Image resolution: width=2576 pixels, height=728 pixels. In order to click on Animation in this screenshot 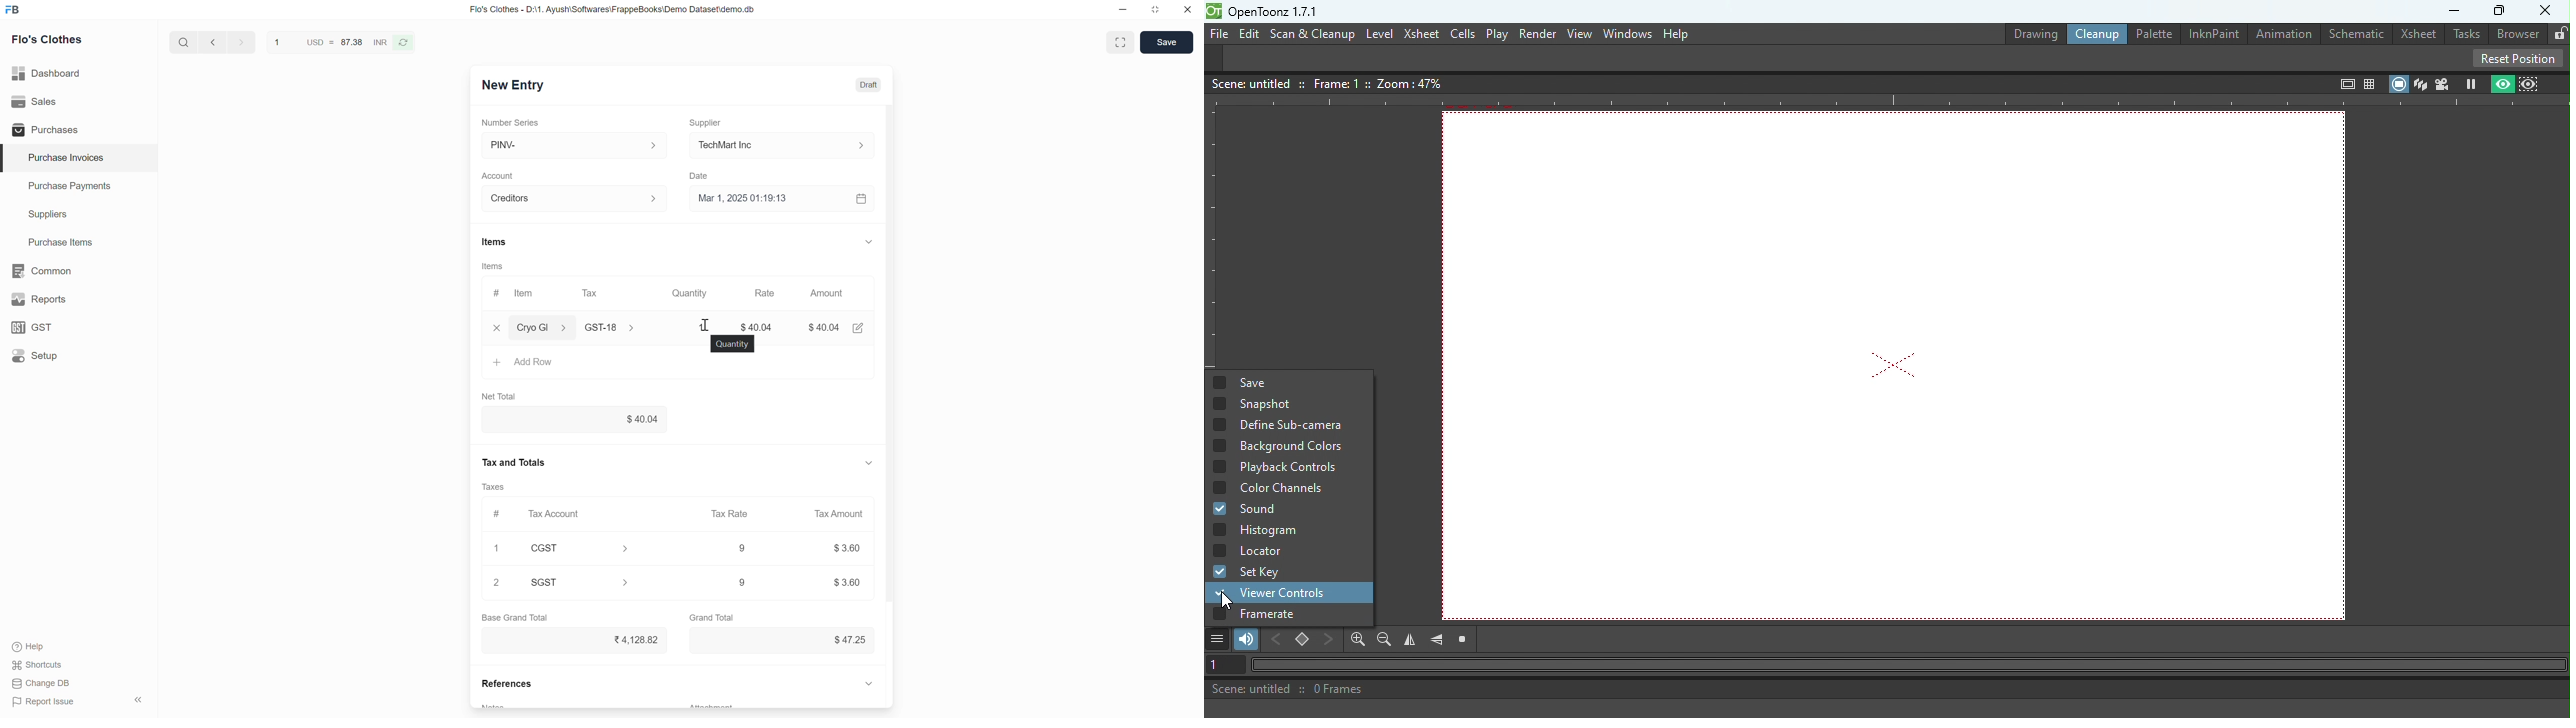, I will do `click(2286, 35)`.